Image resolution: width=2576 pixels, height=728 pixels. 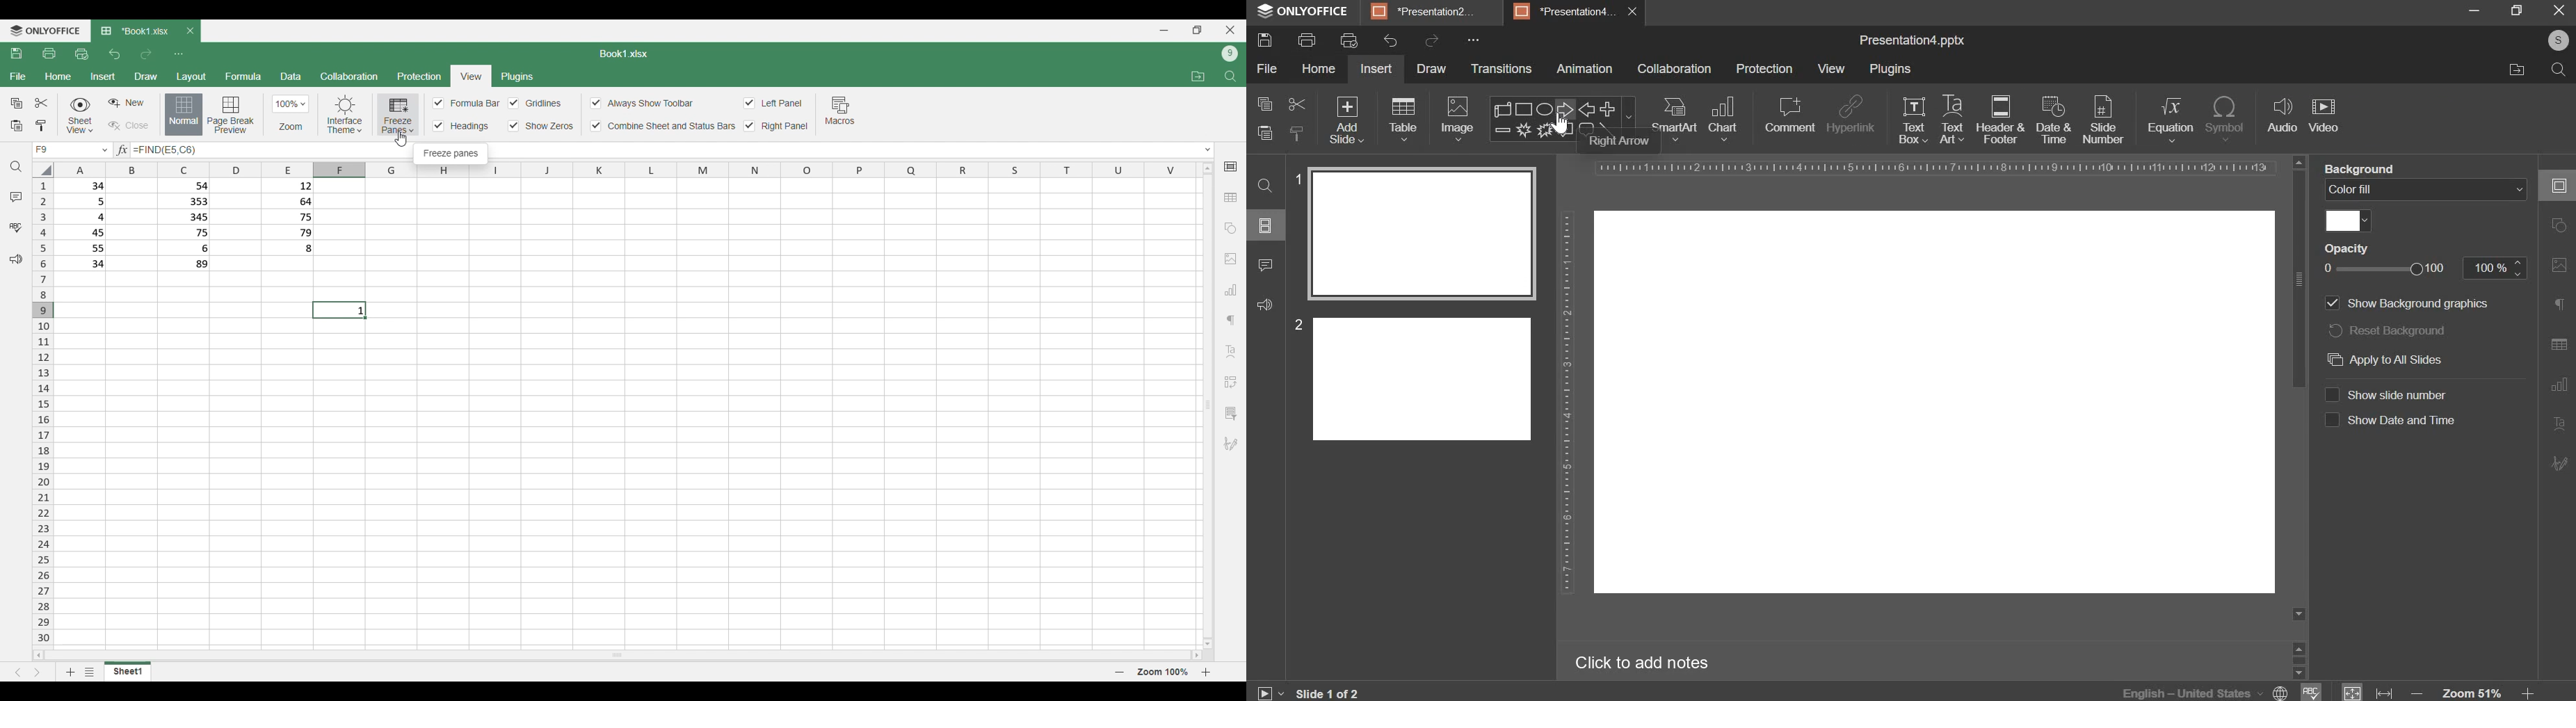 What do you see at coordinates (1915, 121) in the screenshot?
I see `text box` at bounding box center [1915, 121].